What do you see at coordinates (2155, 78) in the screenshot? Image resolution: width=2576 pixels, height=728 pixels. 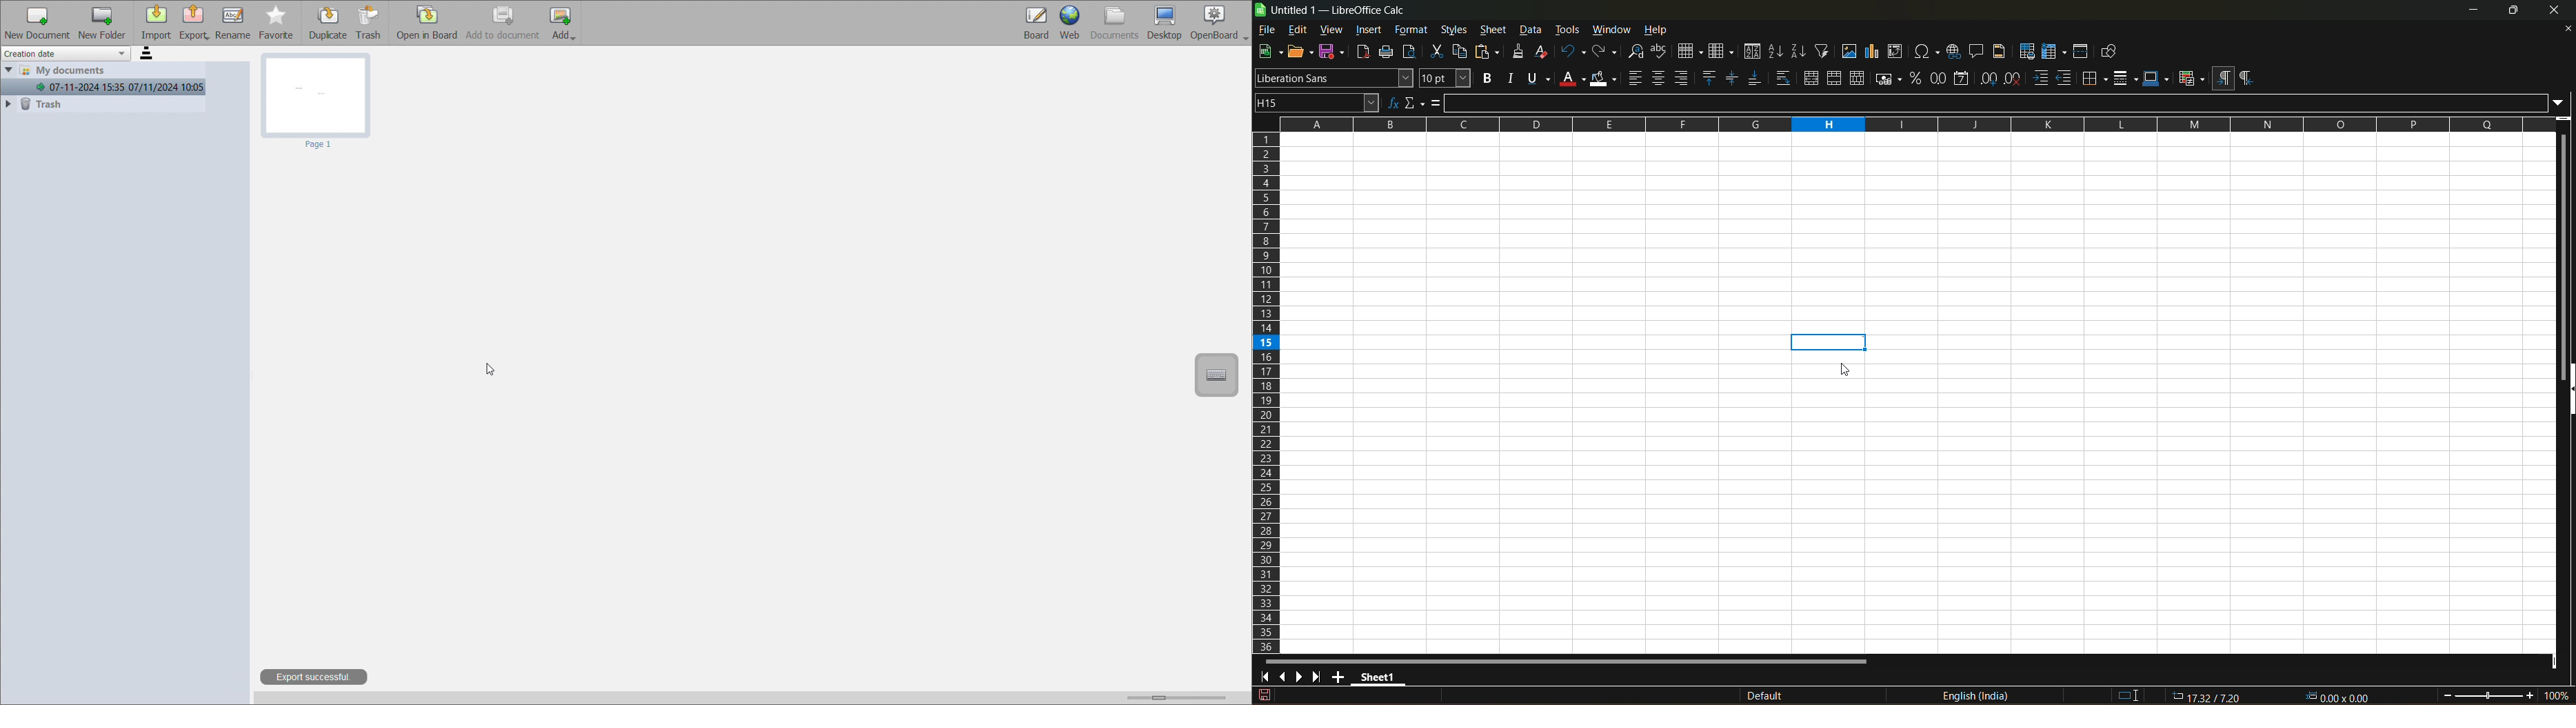 I see `border colors` at bounding box center [2155, 78].